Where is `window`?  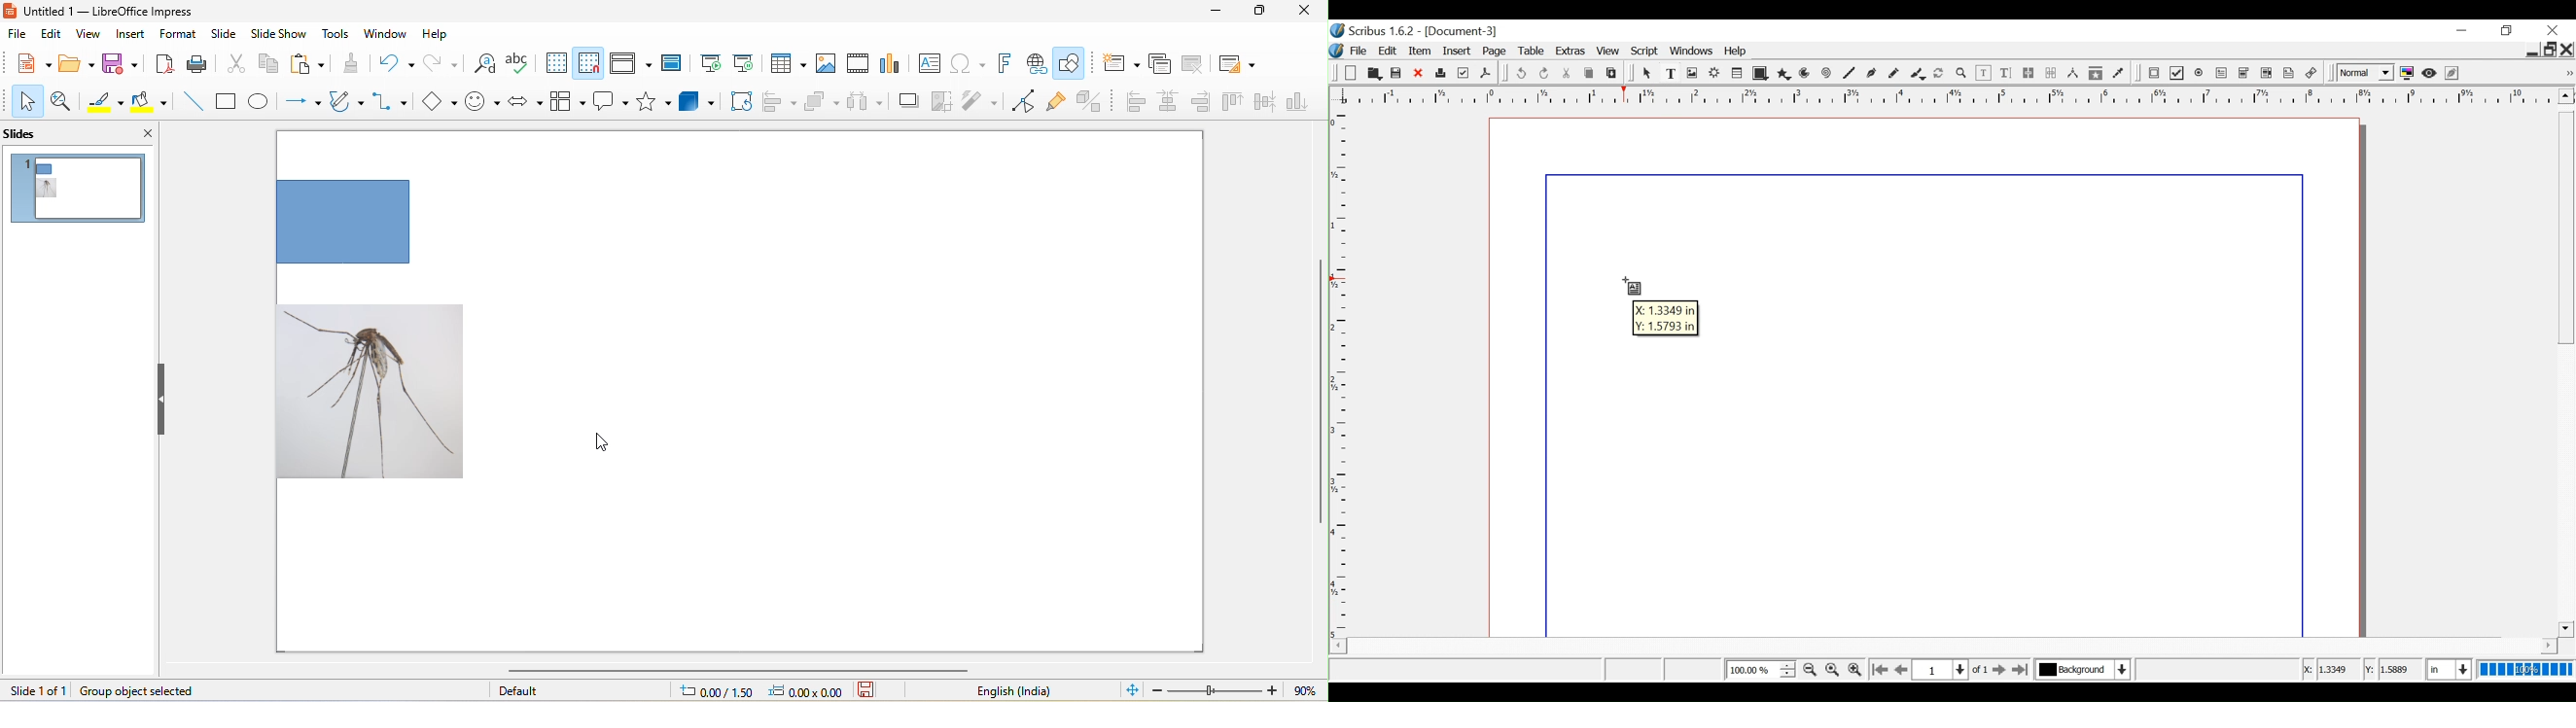
window is located at coordinates (388, 38).